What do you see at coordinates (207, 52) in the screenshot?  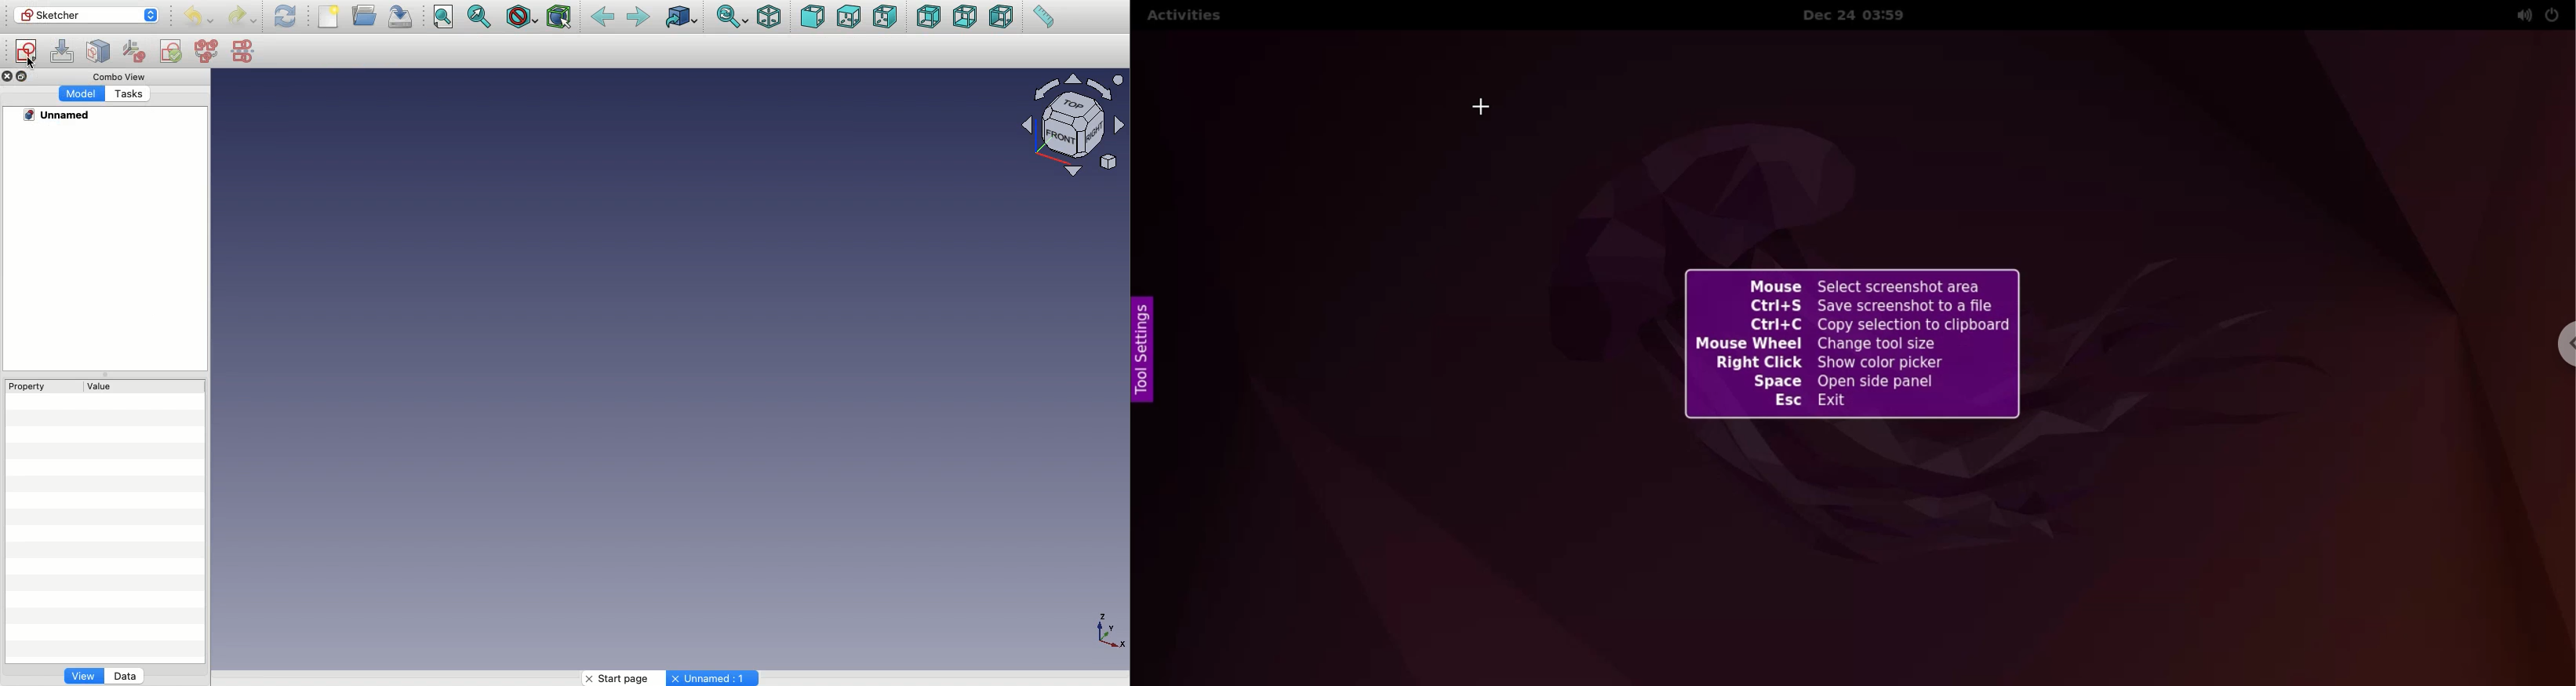 I see `Merge sketches` at bounding box center [207, 52].